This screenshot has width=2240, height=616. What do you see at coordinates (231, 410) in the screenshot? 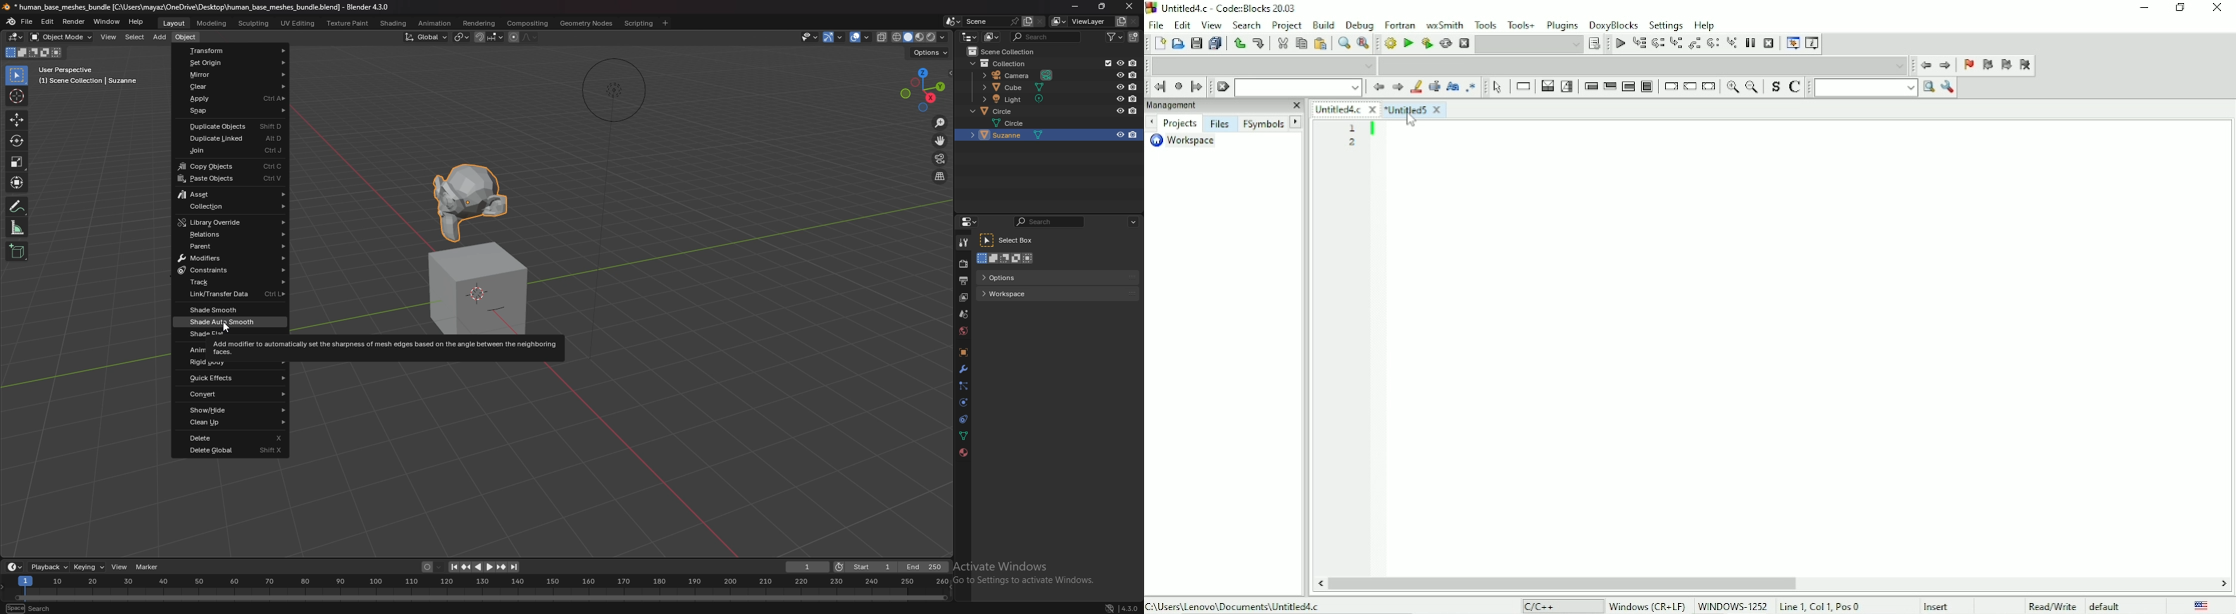
I see `show/hide` at bounding box center [231, 410].